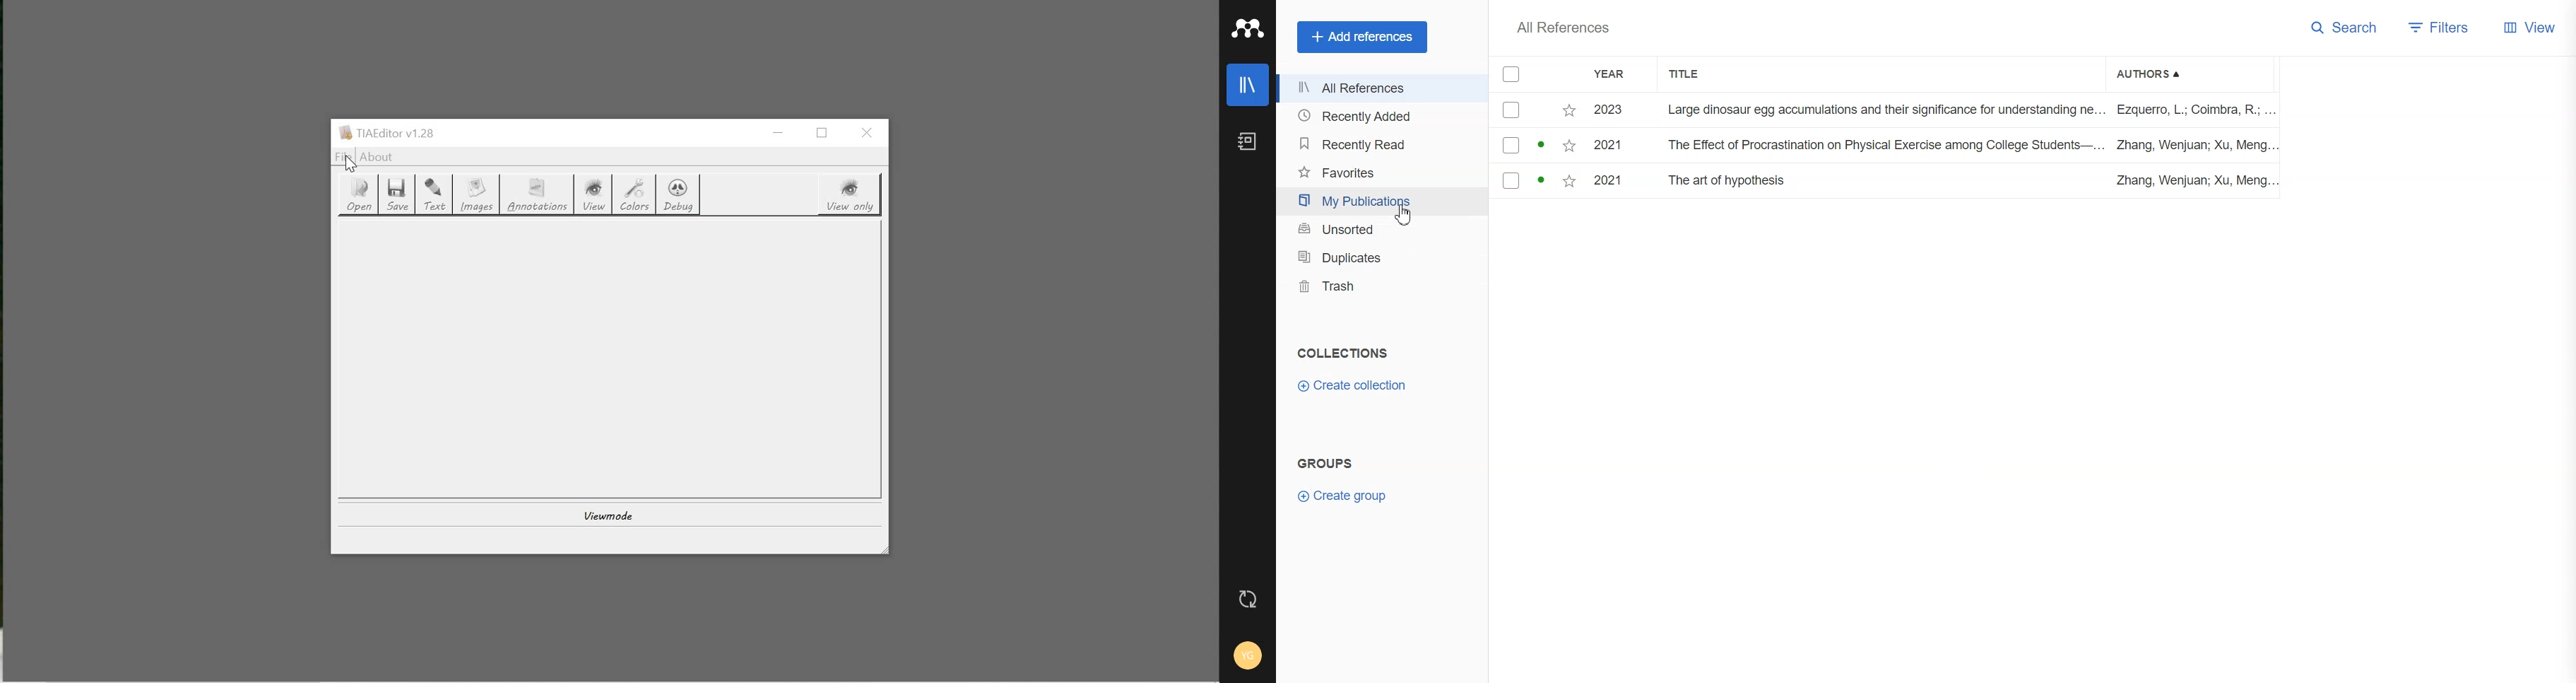  What do you see at coordinates (1886, 144) in the screenshot?
I see `The Effect of Procrastination on Physical Exercise among College Students—...` at bounding box center [1886, 144].